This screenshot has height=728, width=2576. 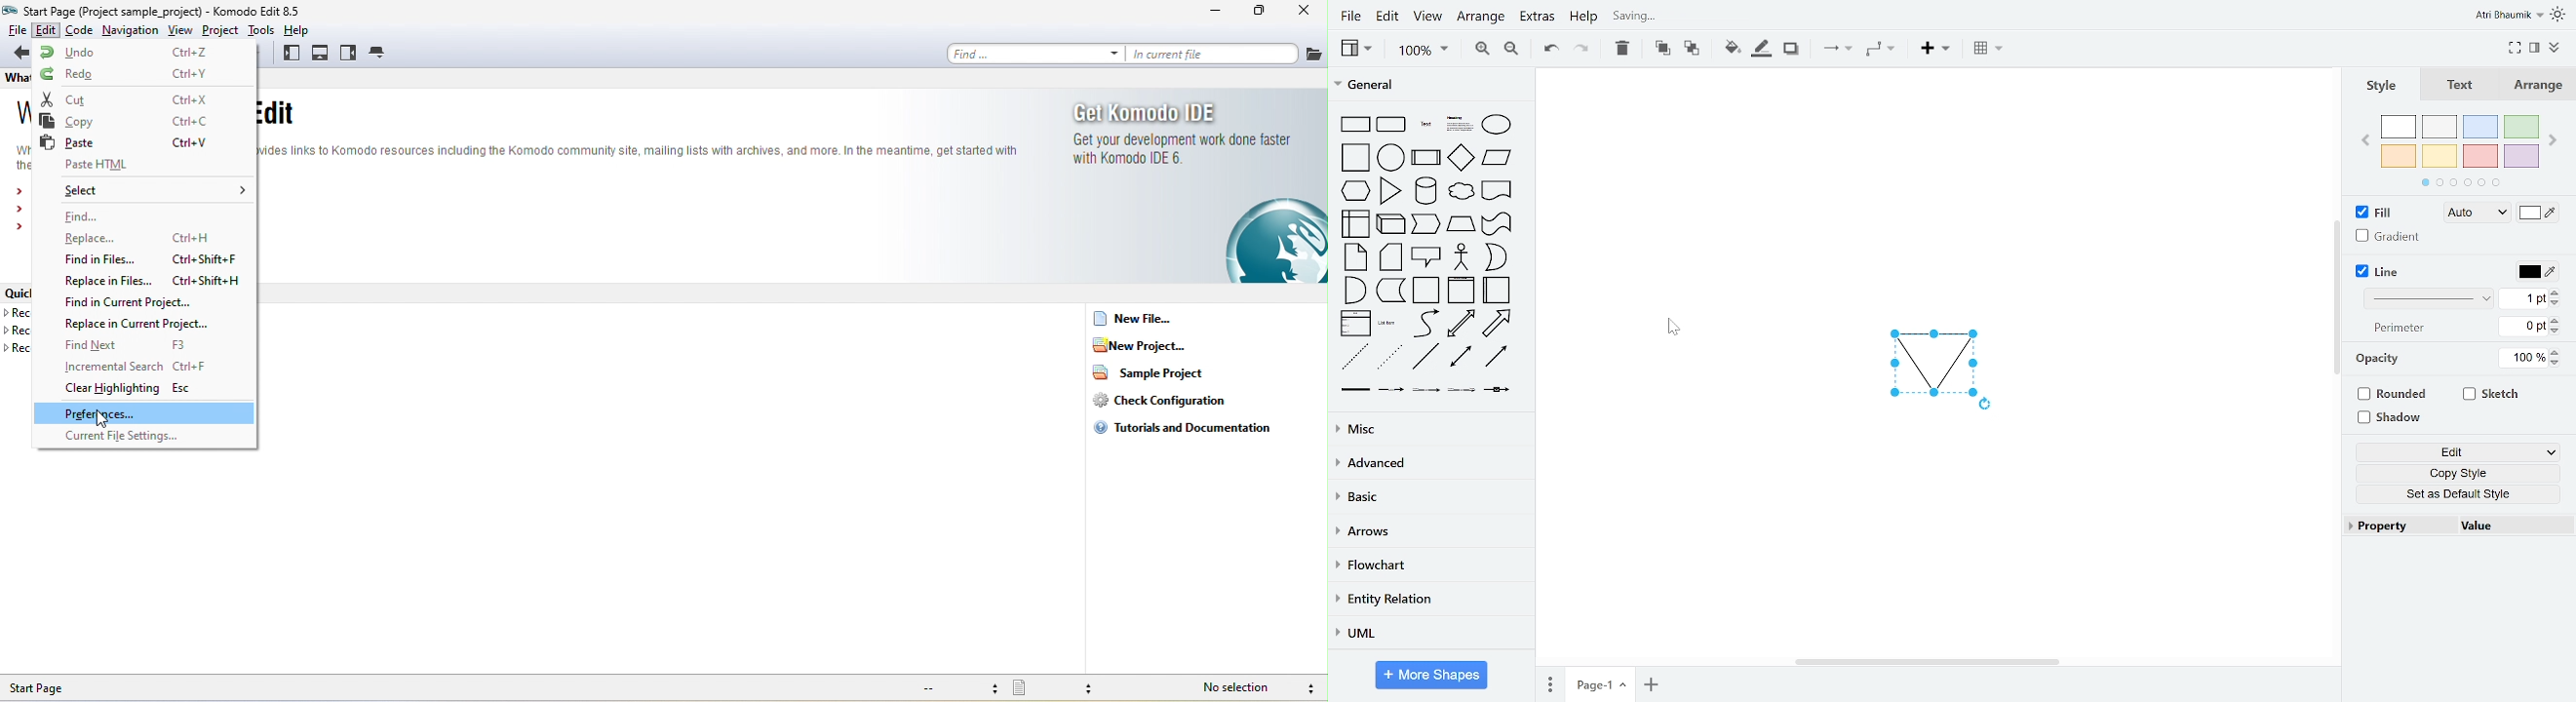 What do you see at coordinates (1461, 324) in the screenshot?
I see `bidirectional arrow` at bounding box center [1461, 324].